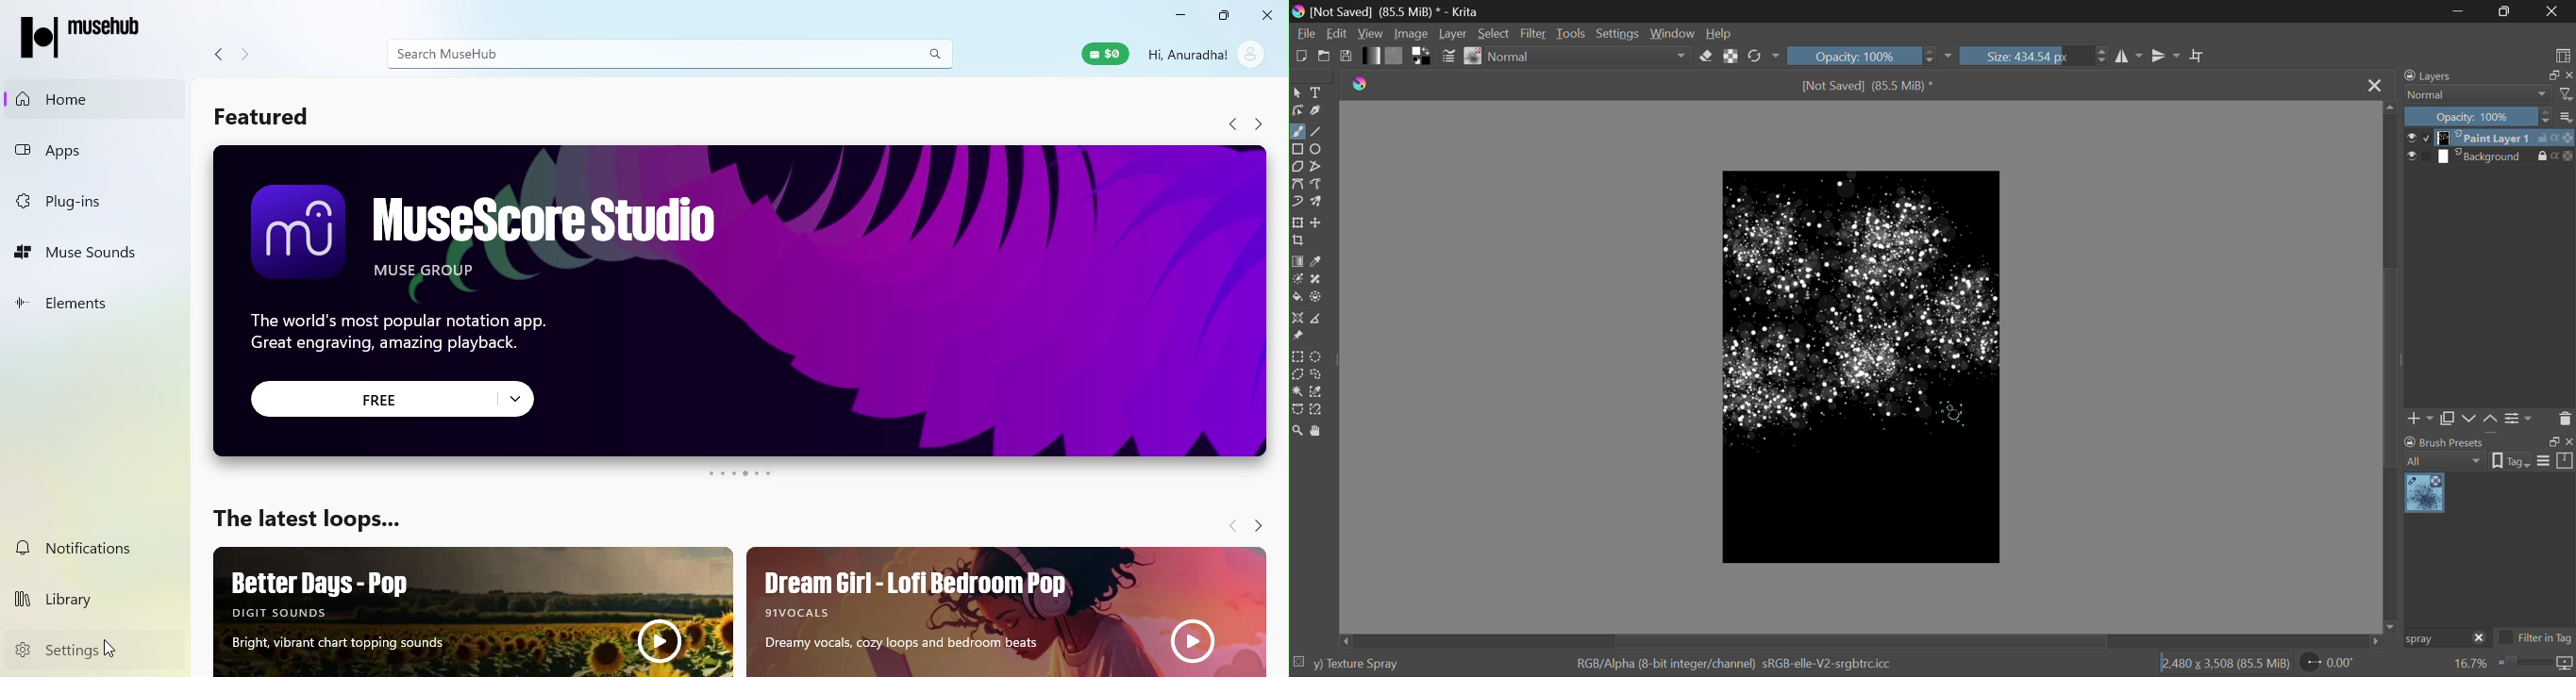 The width and height of the screenshot is (2576, 700). I want to click on logo, so click(1297, 13).